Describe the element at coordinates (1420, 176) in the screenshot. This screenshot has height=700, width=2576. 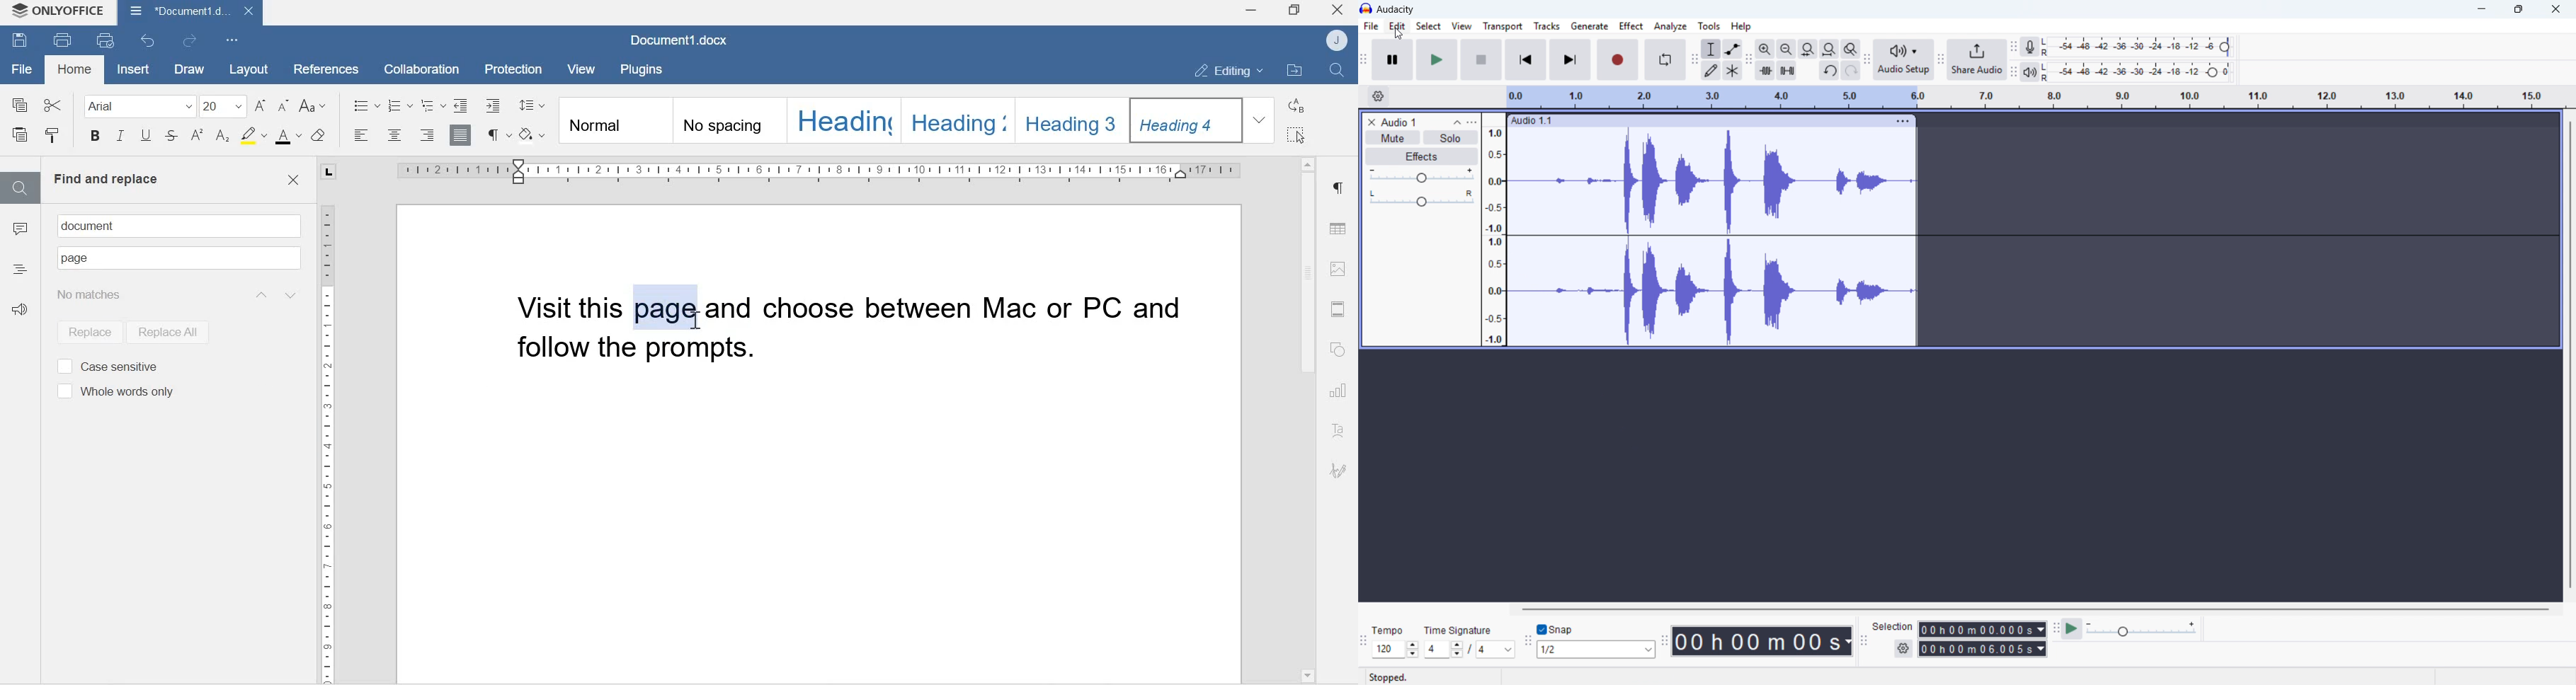
I see `gain` at that location.